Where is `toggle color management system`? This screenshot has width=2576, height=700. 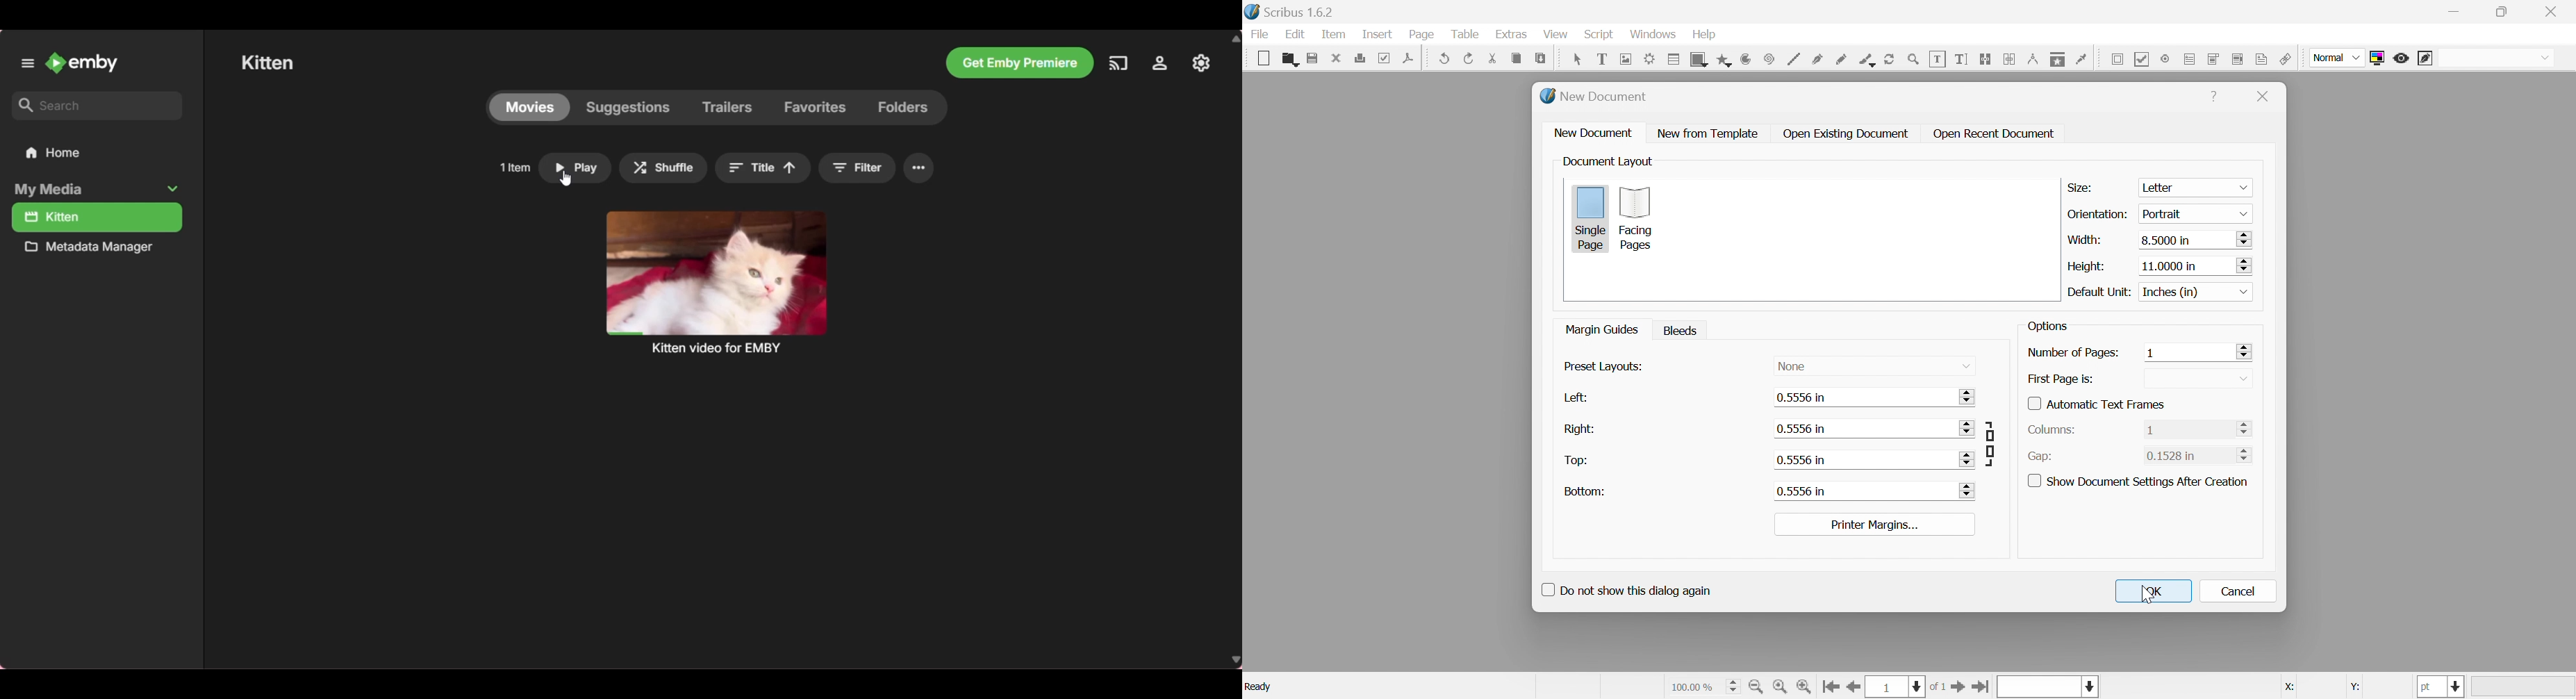 toggle color management system is located at coordinates (2380, 57).